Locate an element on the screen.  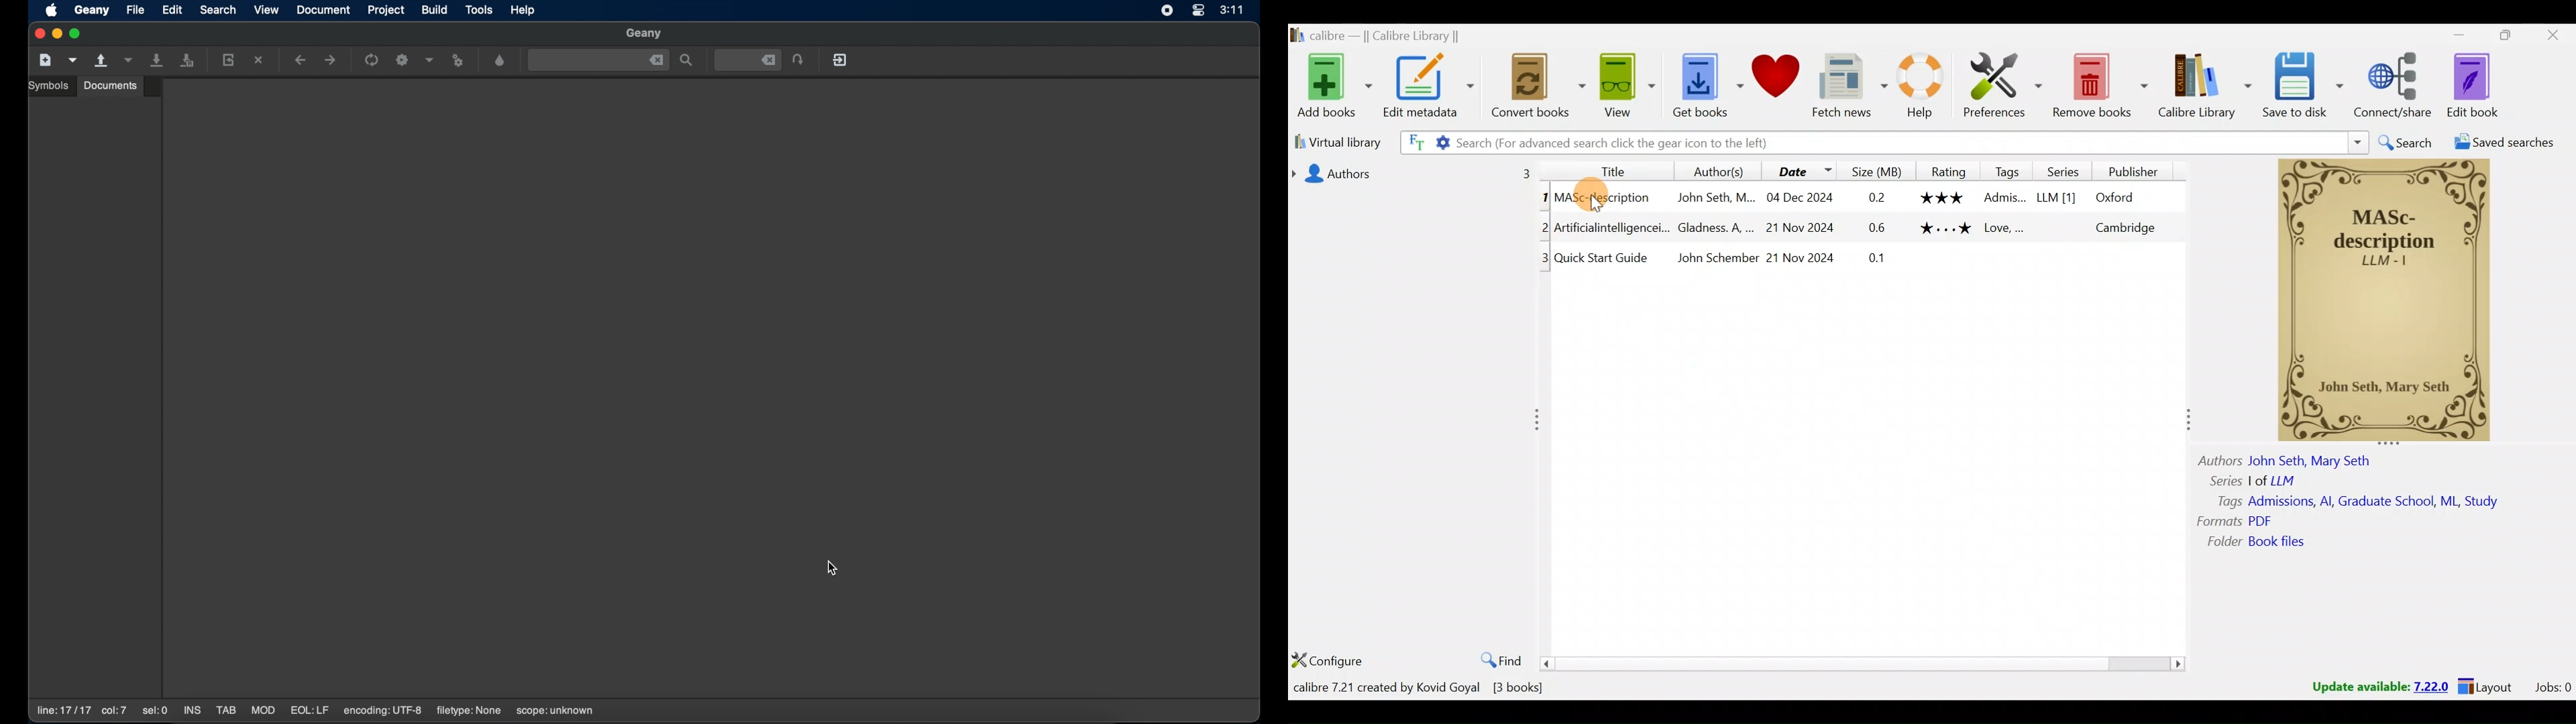
 is located at coordinates (2221, 542).